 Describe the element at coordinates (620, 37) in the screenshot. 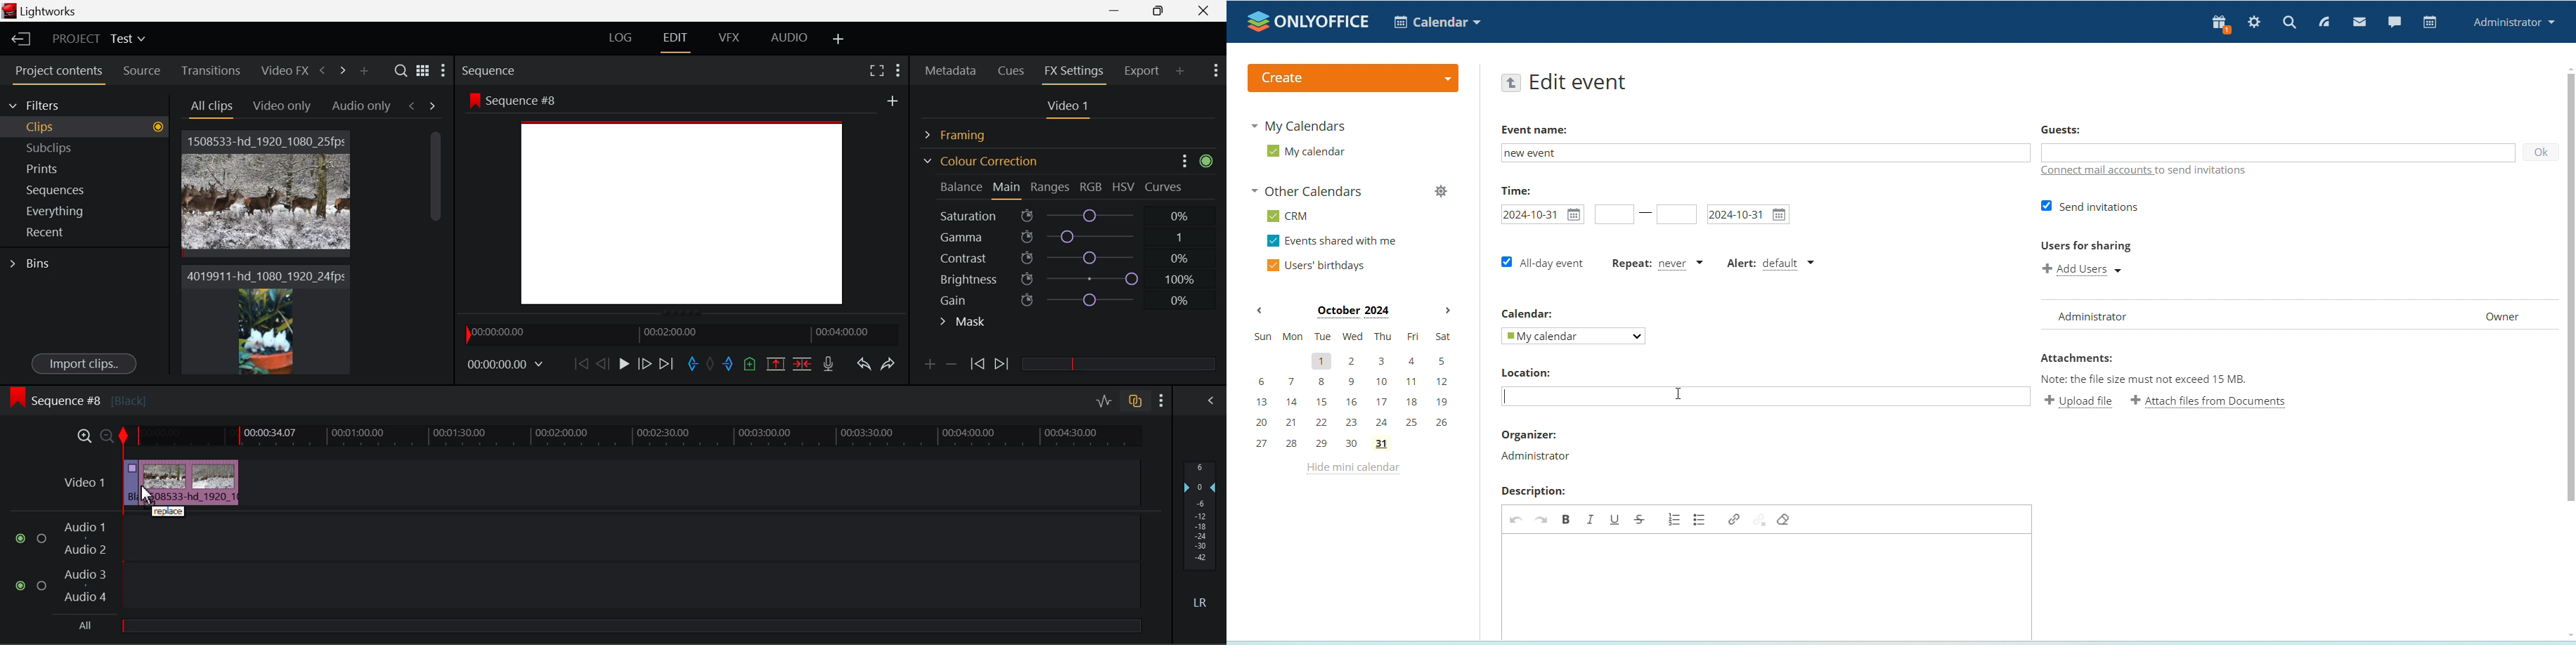

I see `LOG Layout` at that location.